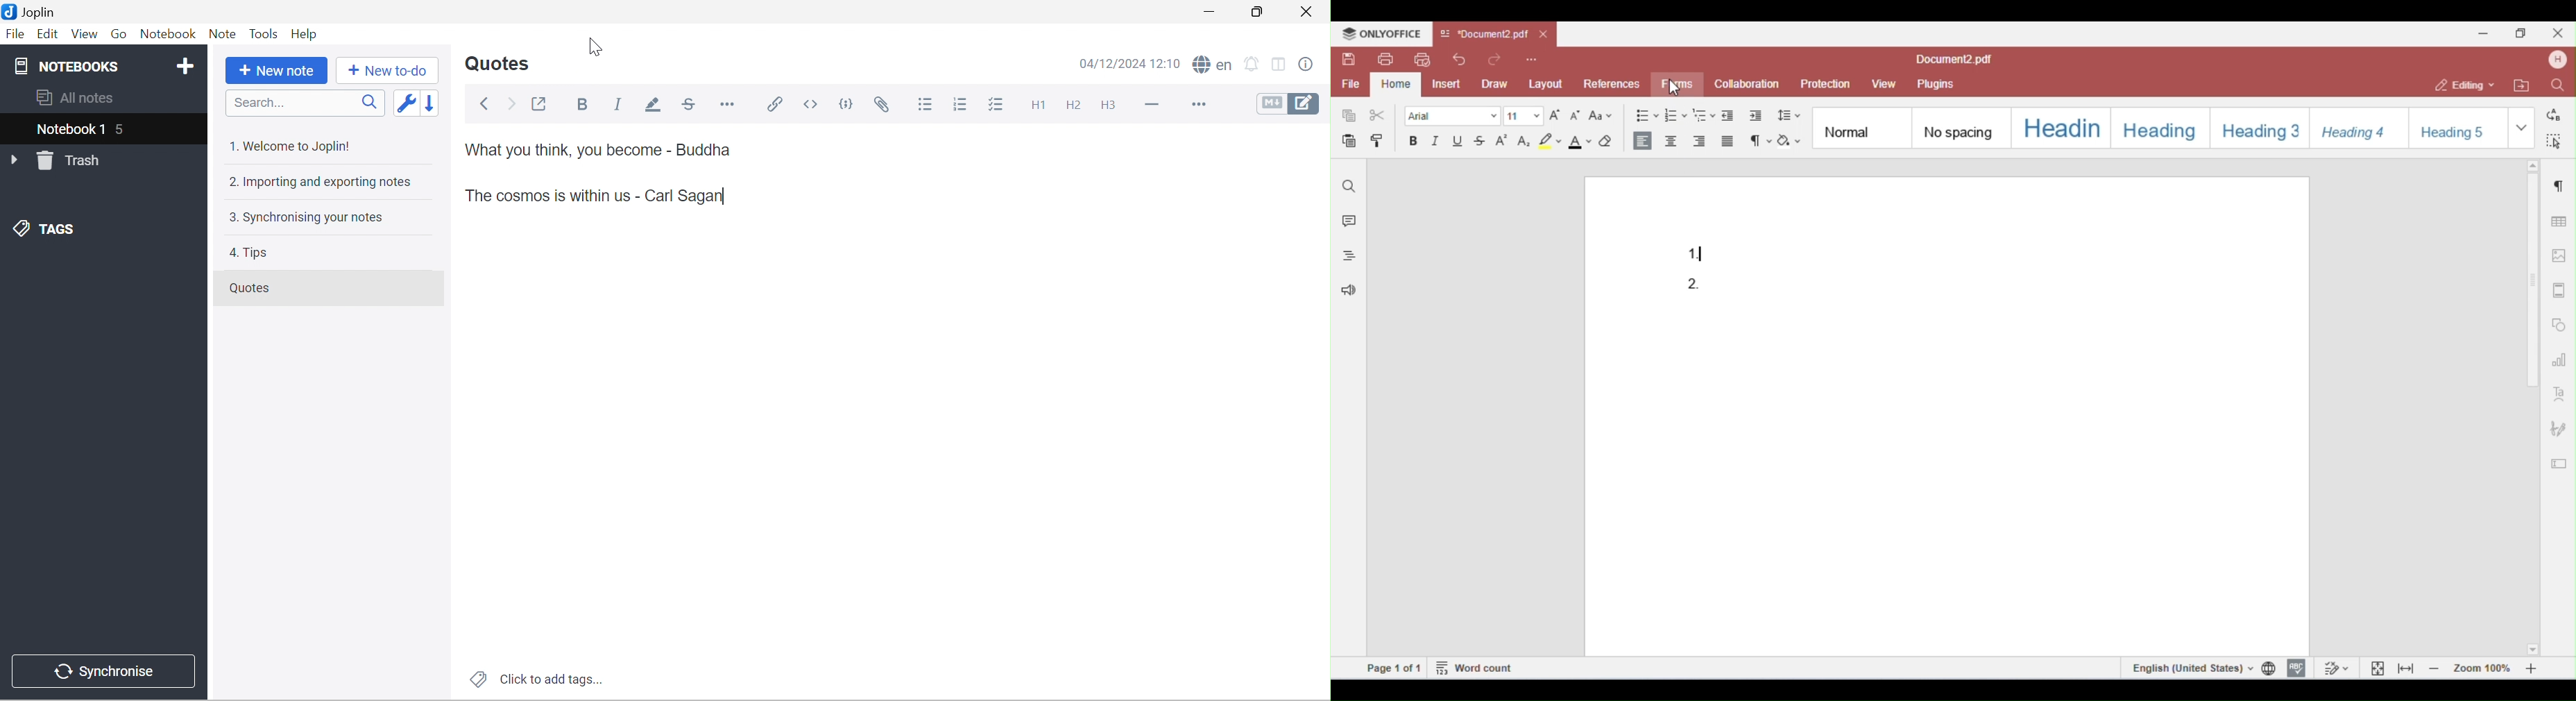  Describe the element at coordinates (1037, 108) in the screenshot. I see `Heading 1` at that location.